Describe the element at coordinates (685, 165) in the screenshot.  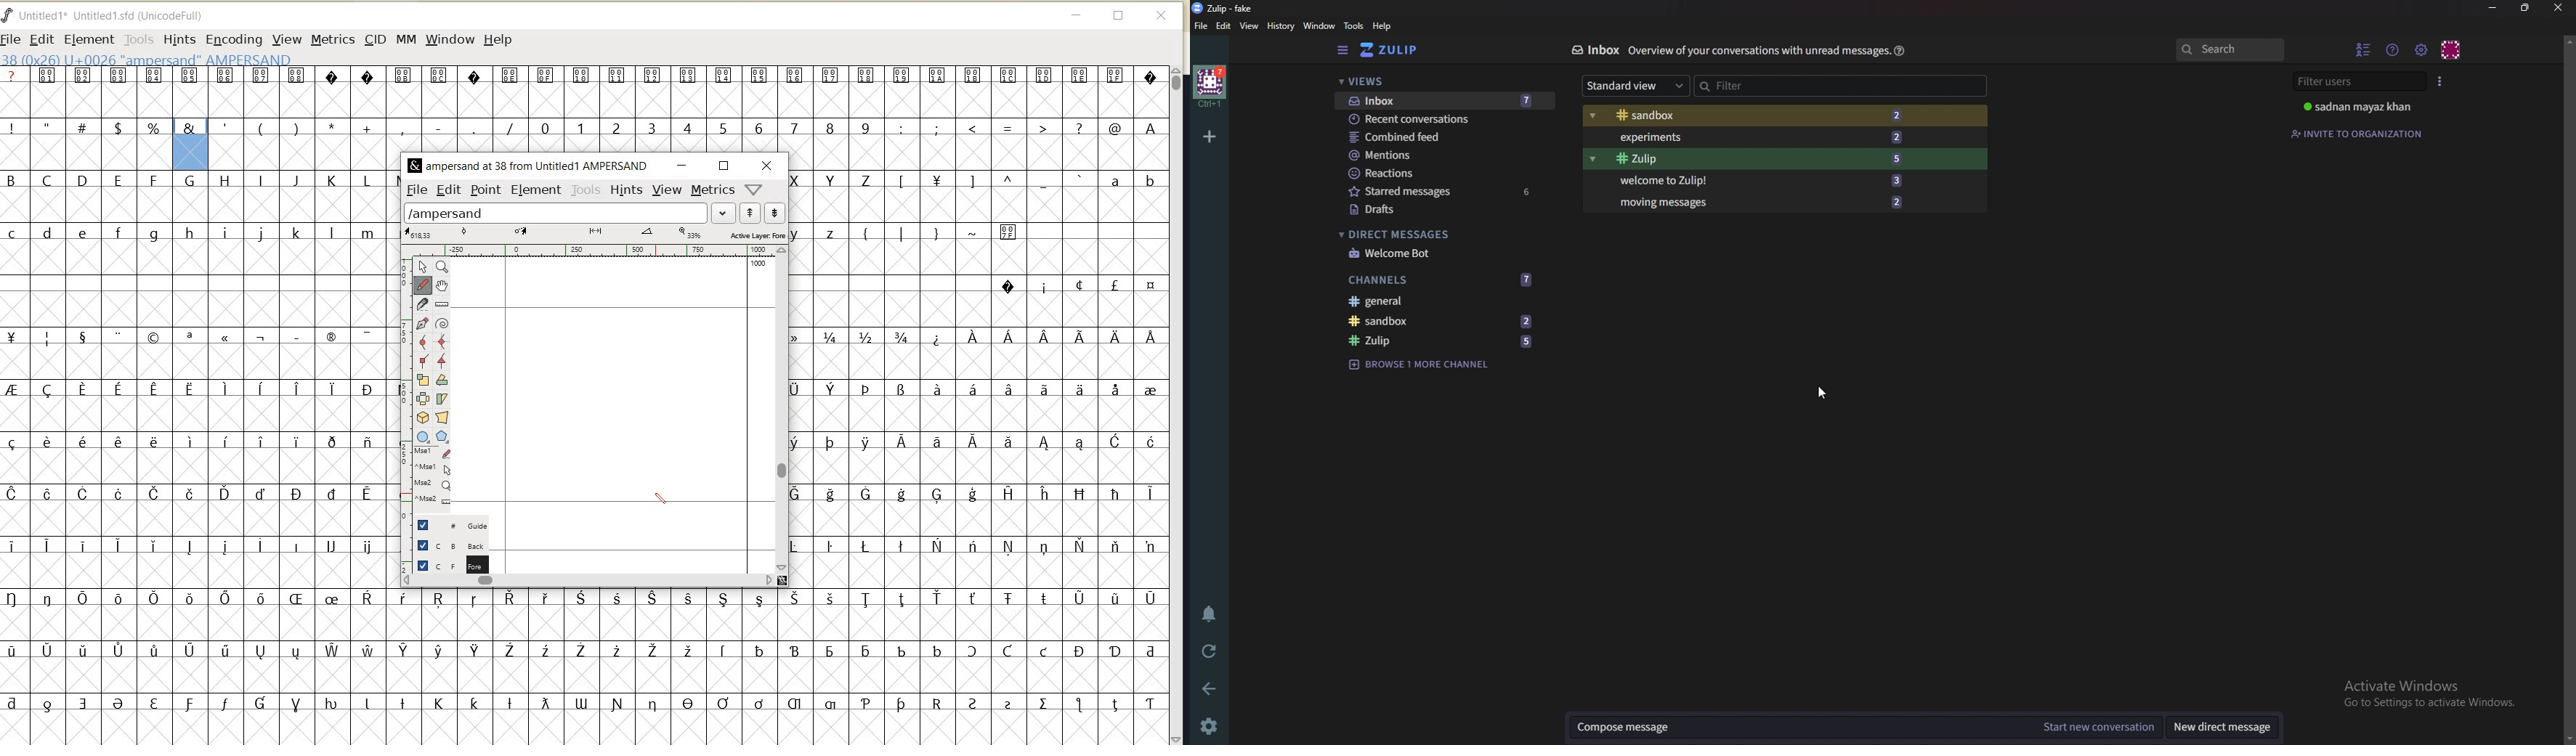
I see `MINIMIZE` at that location.